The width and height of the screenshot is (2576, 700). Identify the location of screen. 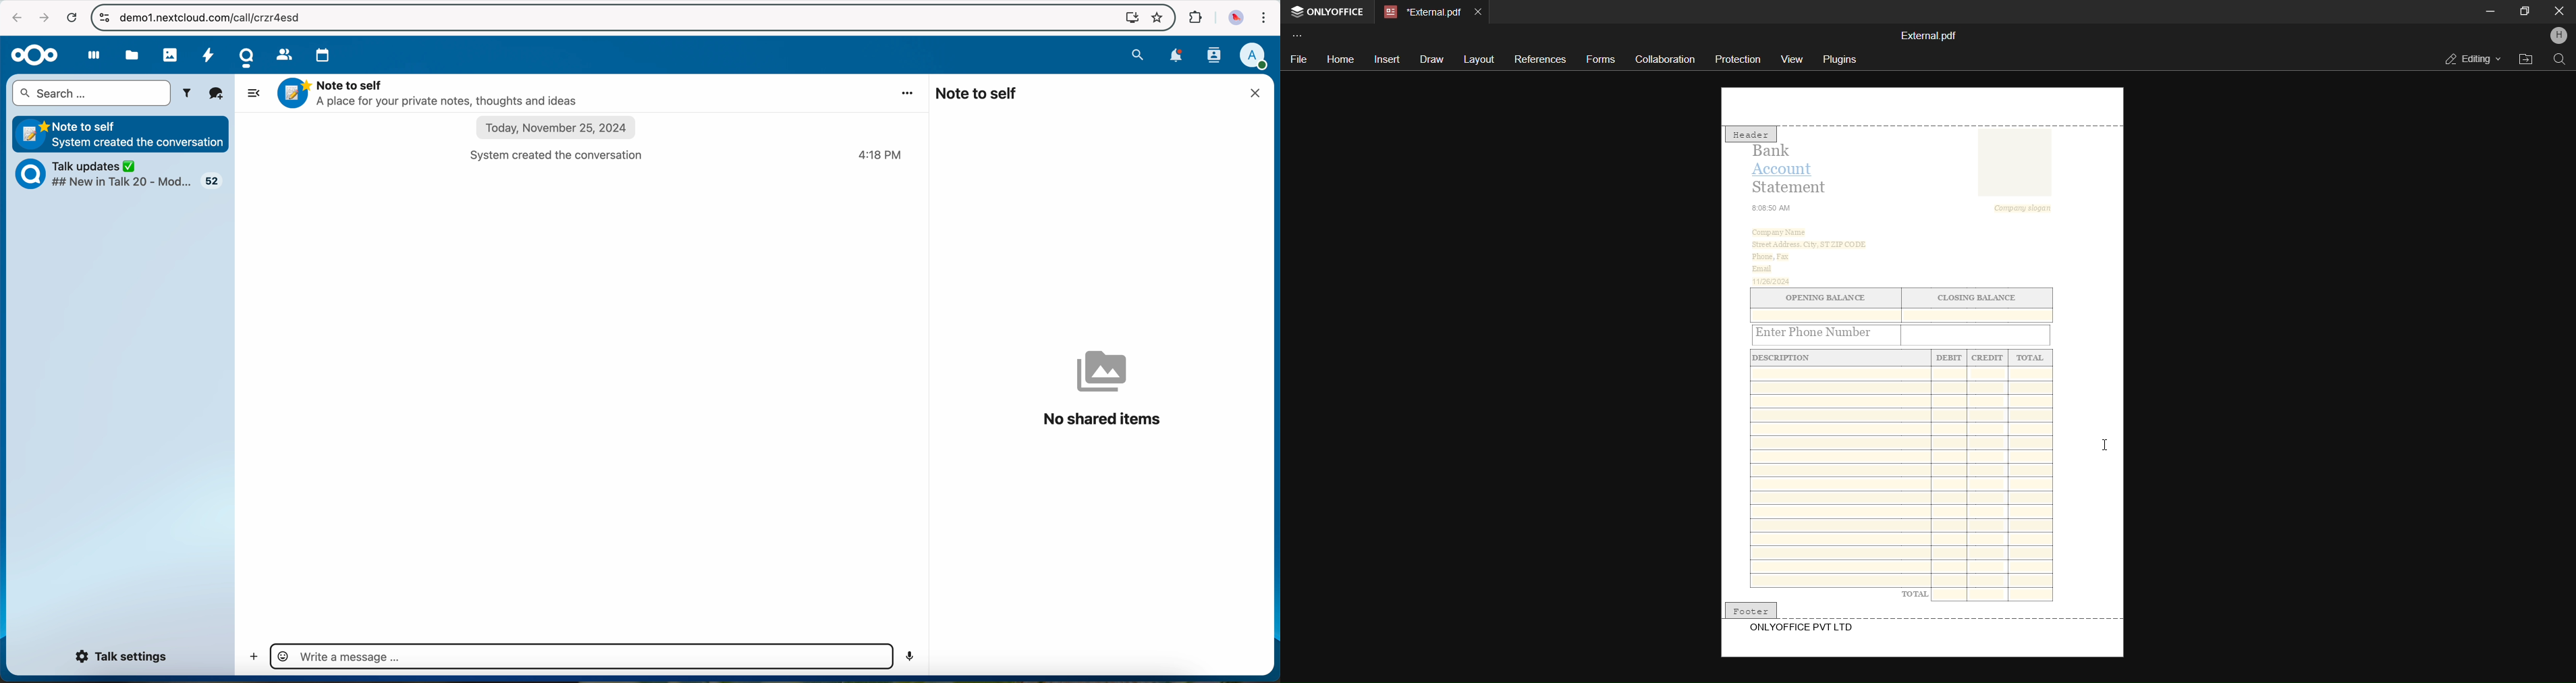
(1129, 18).